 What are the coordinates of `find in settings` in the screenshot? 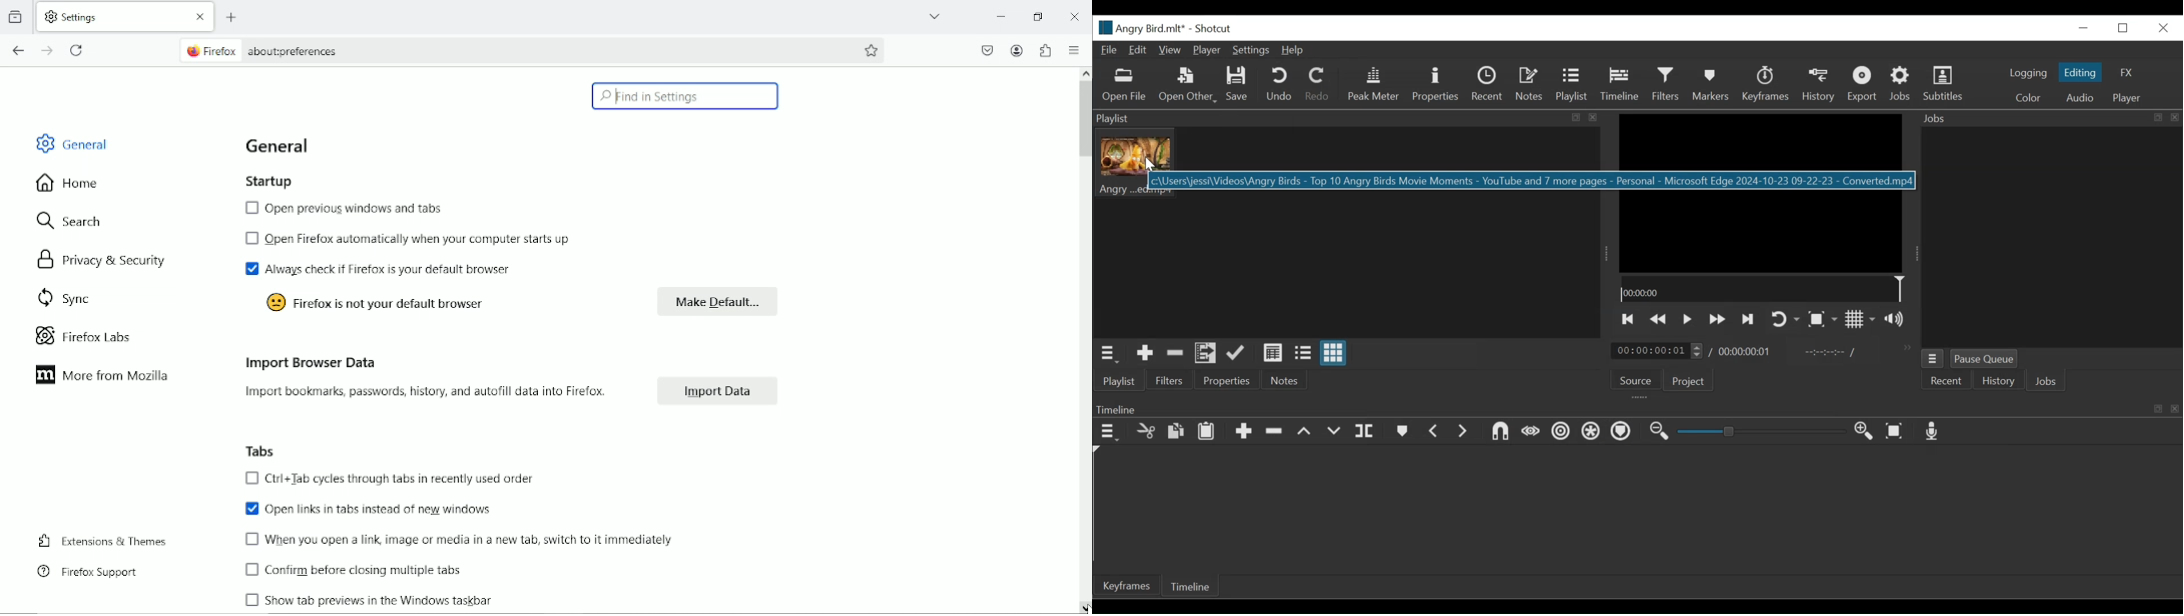 It's located at (685, 96).